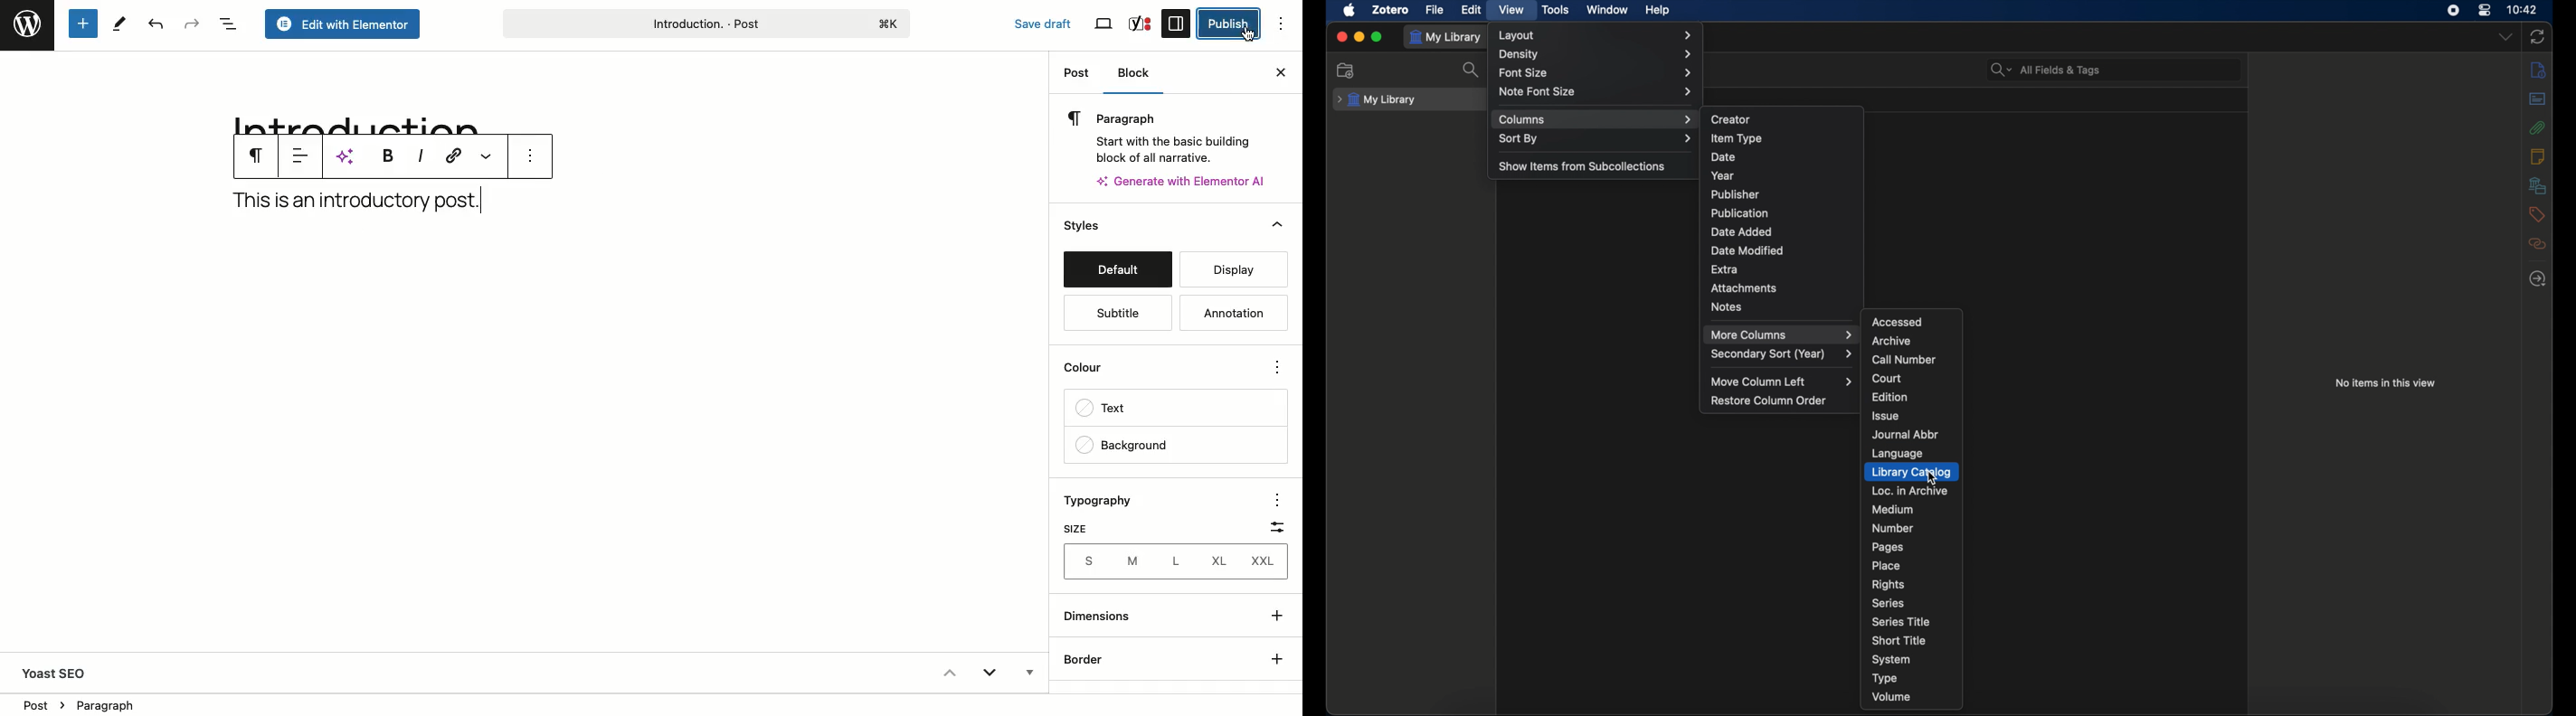 The height and width of the screenshot is (728, 2576). What do you see at coordinates (255, 155) in the screenshot?
I see `Paragraph` at bounding box center [255, 155].